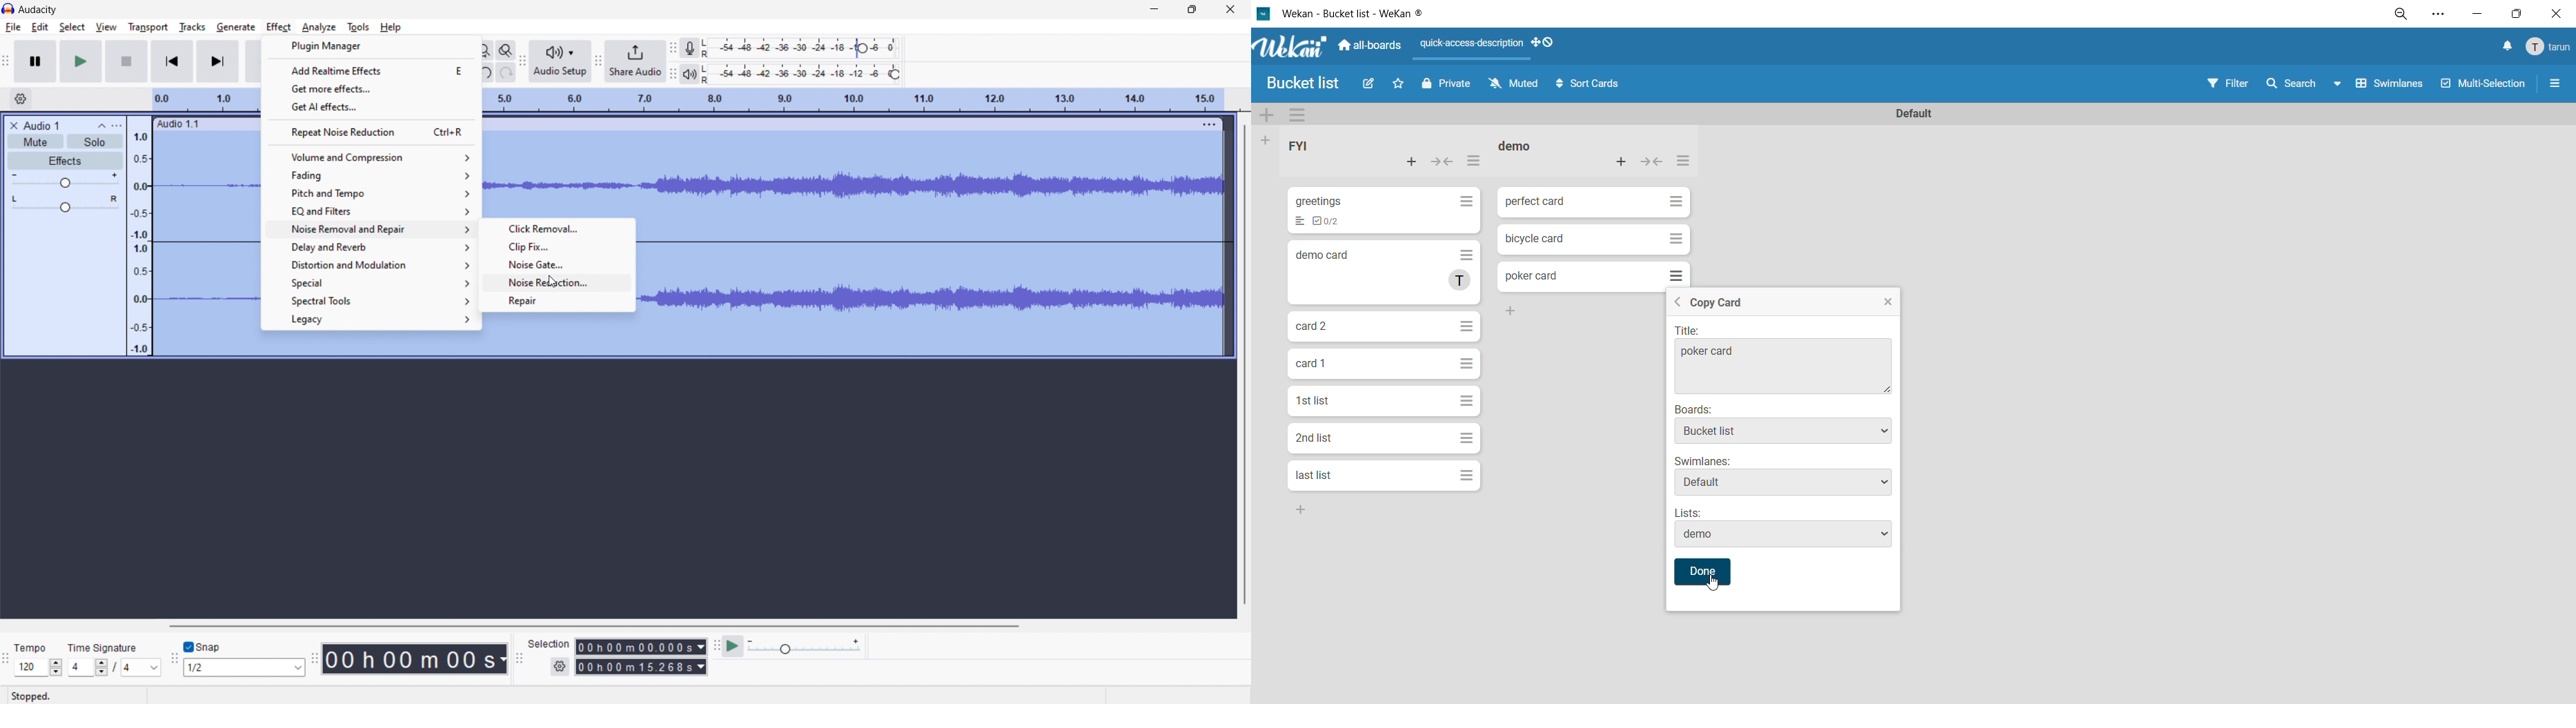 Image resolution: width=2576 pixels, height=728 pixels. I want to click on noise removal and repair, so click(368, 265).